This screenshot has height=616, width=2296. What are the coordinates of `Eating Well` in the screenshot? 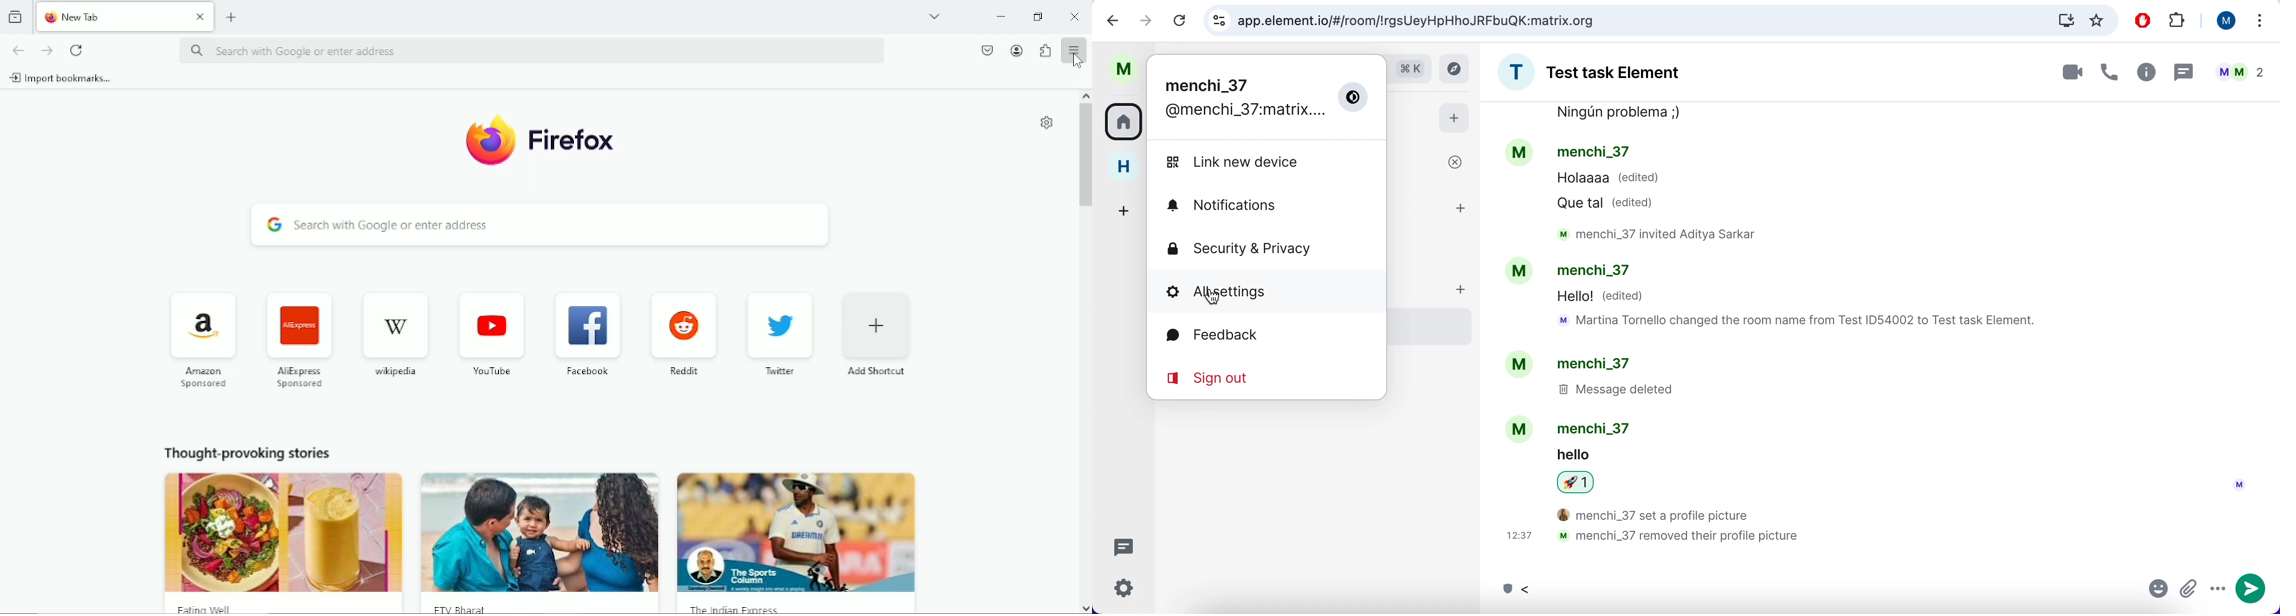 It's located at (284, 607).